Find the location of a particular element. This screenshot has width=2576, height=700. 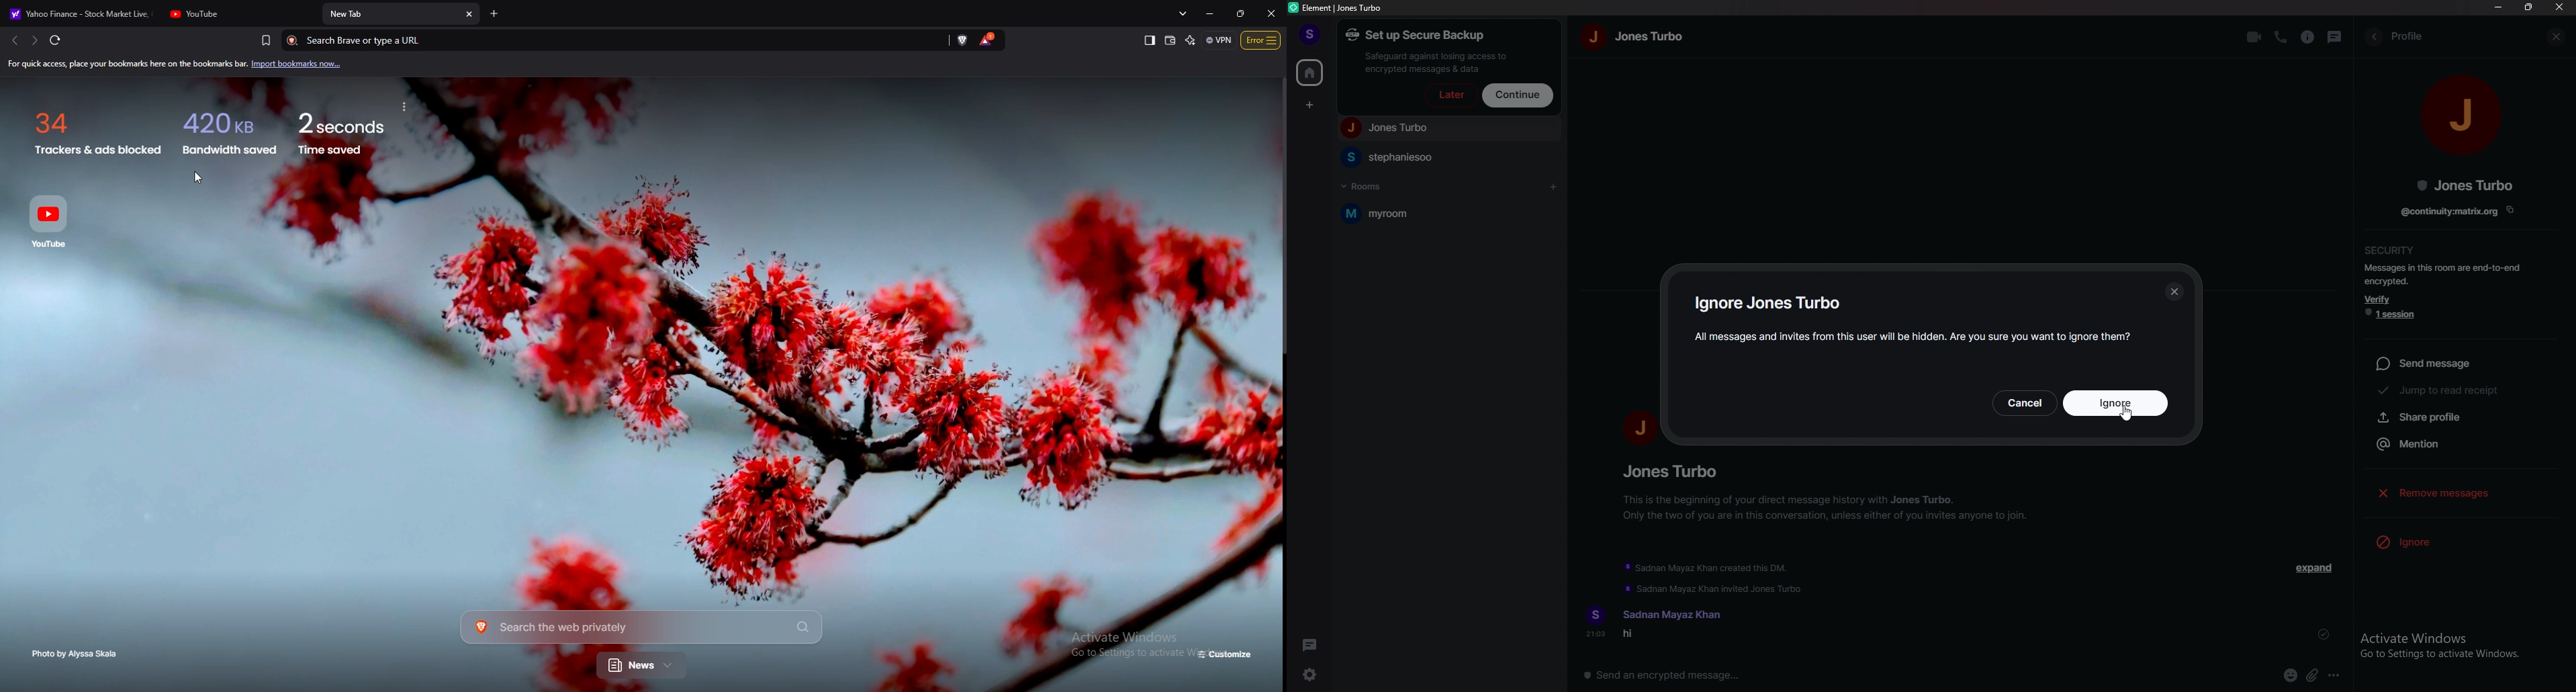

people name is located at coordinates (2466, 185).